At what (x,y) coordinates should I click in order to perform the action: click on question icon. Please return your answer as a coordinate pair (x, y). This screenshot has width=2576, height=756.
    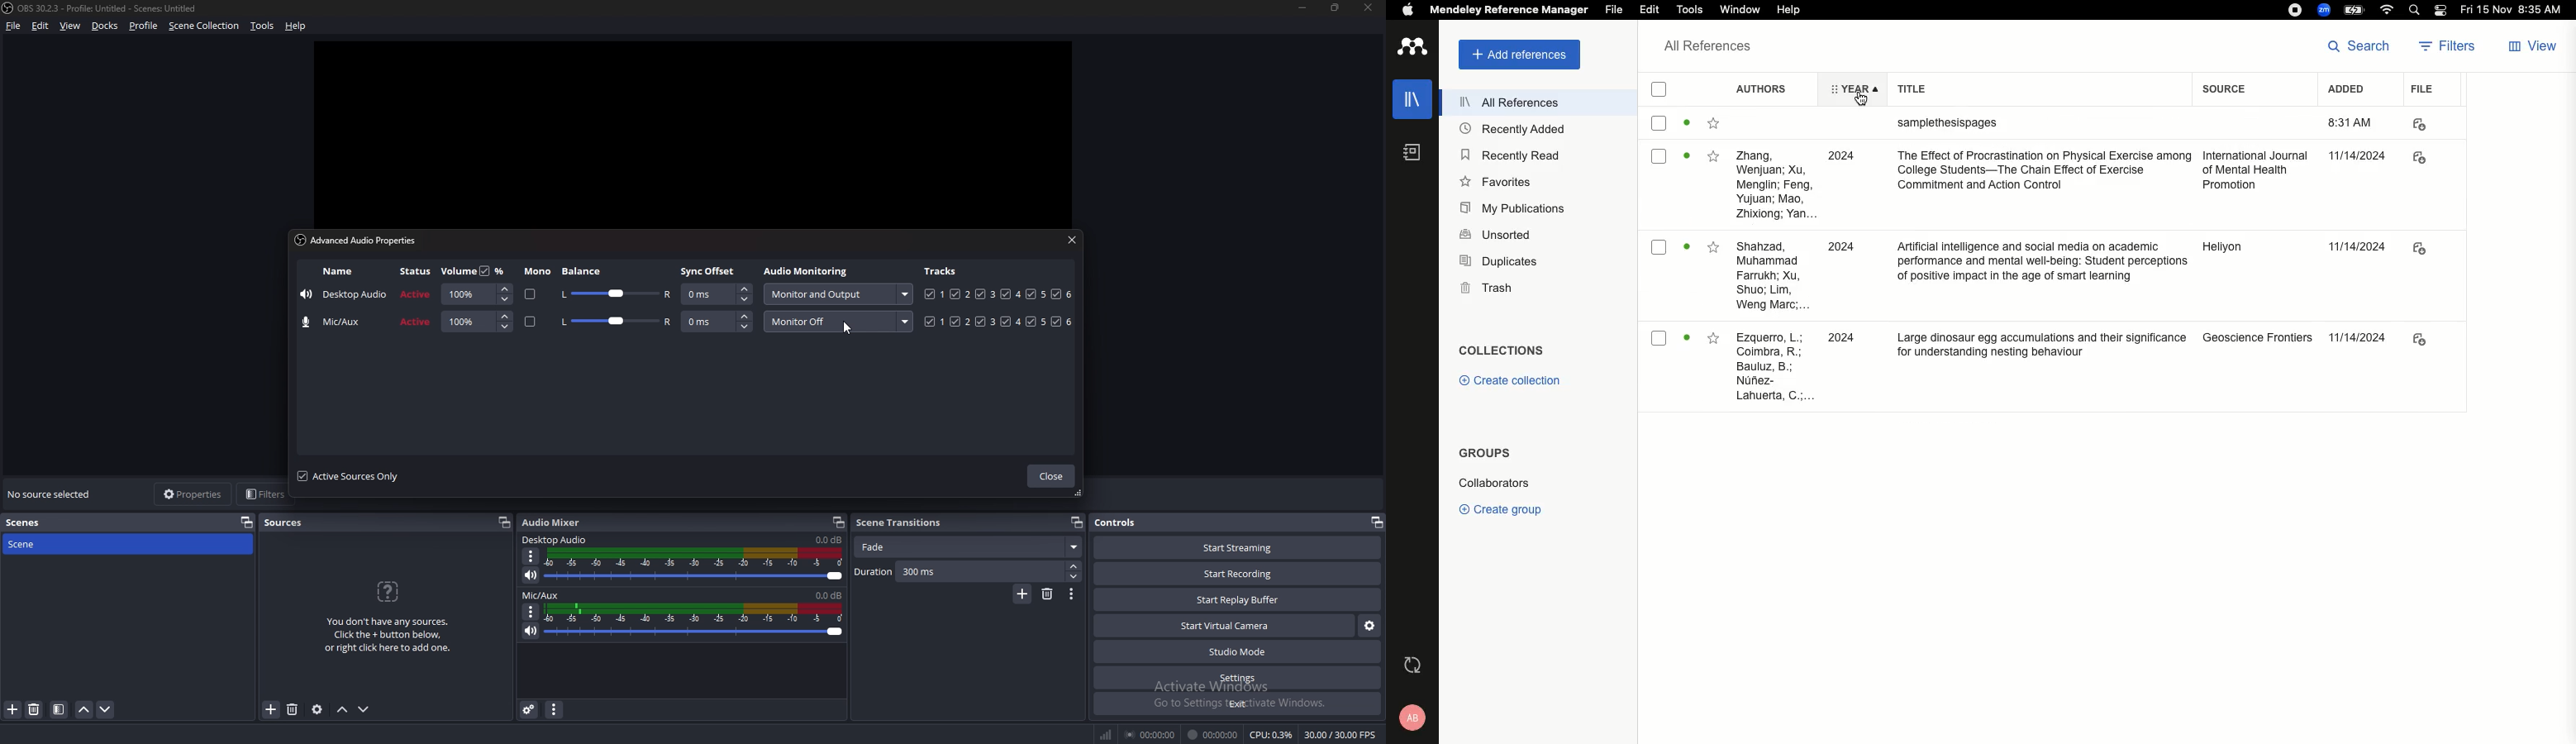
    Looking at the image, I should click on (388, 592).